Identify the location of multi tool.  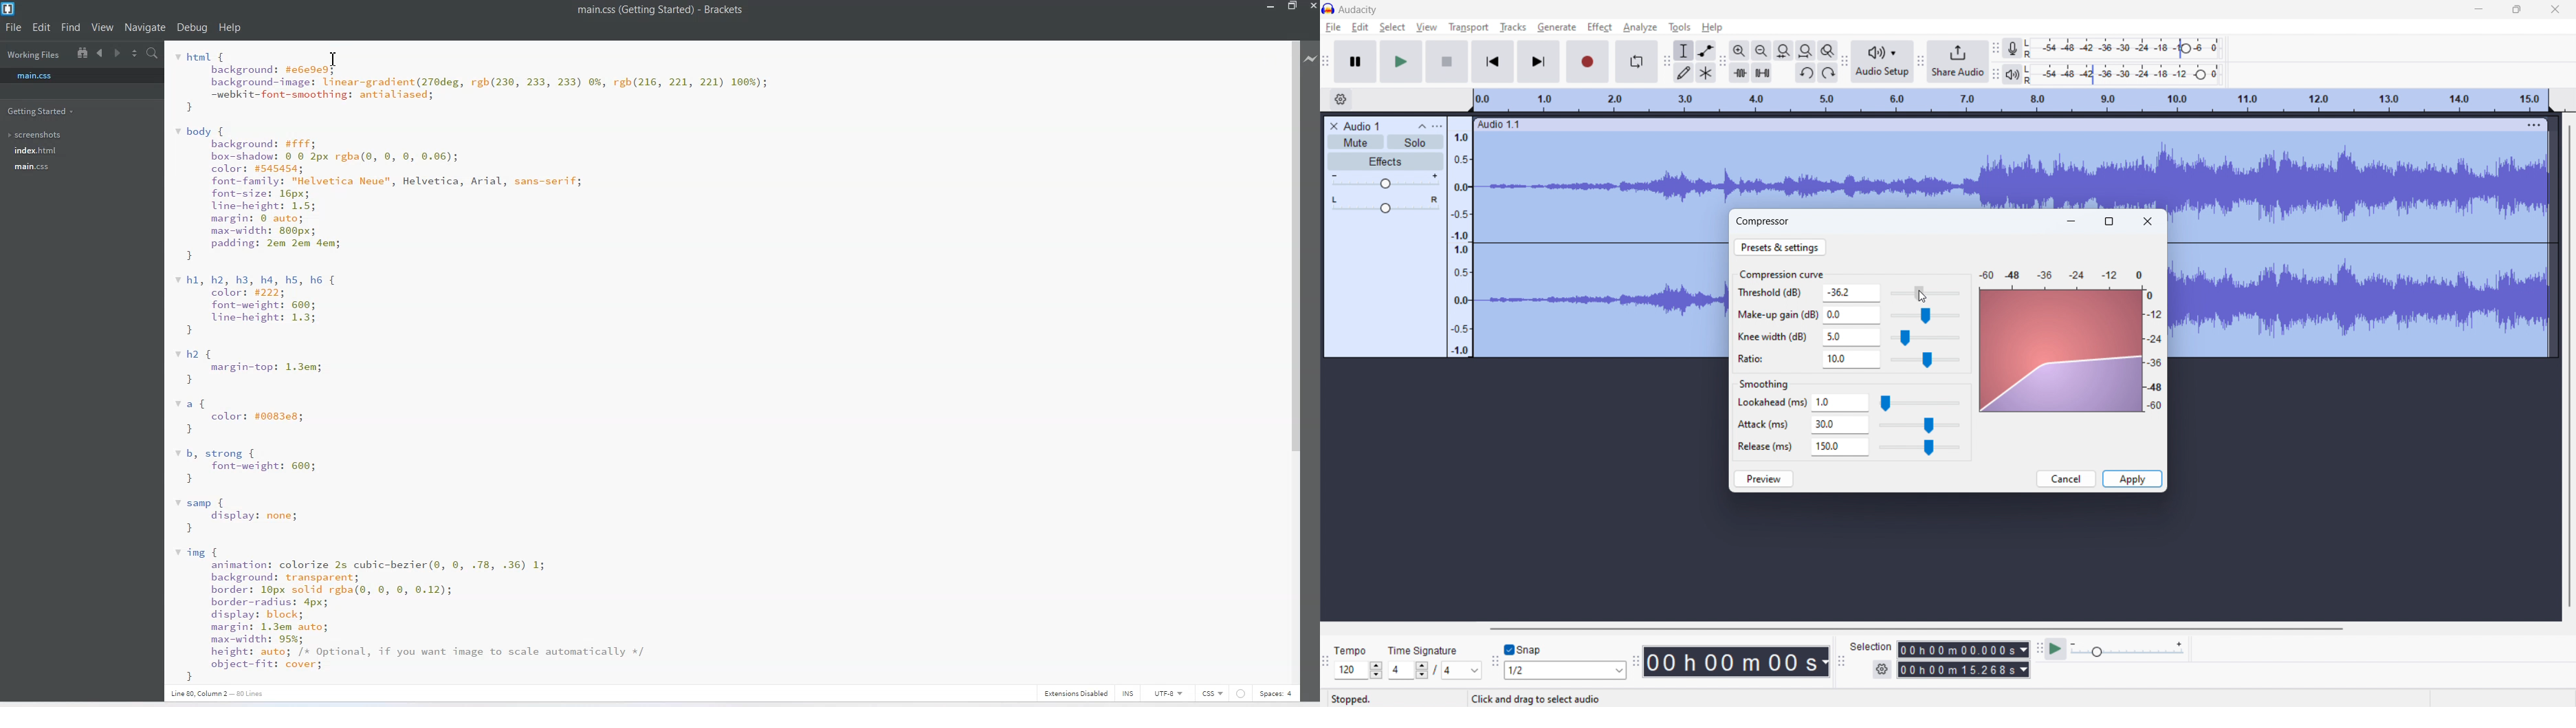
(1706, 73).